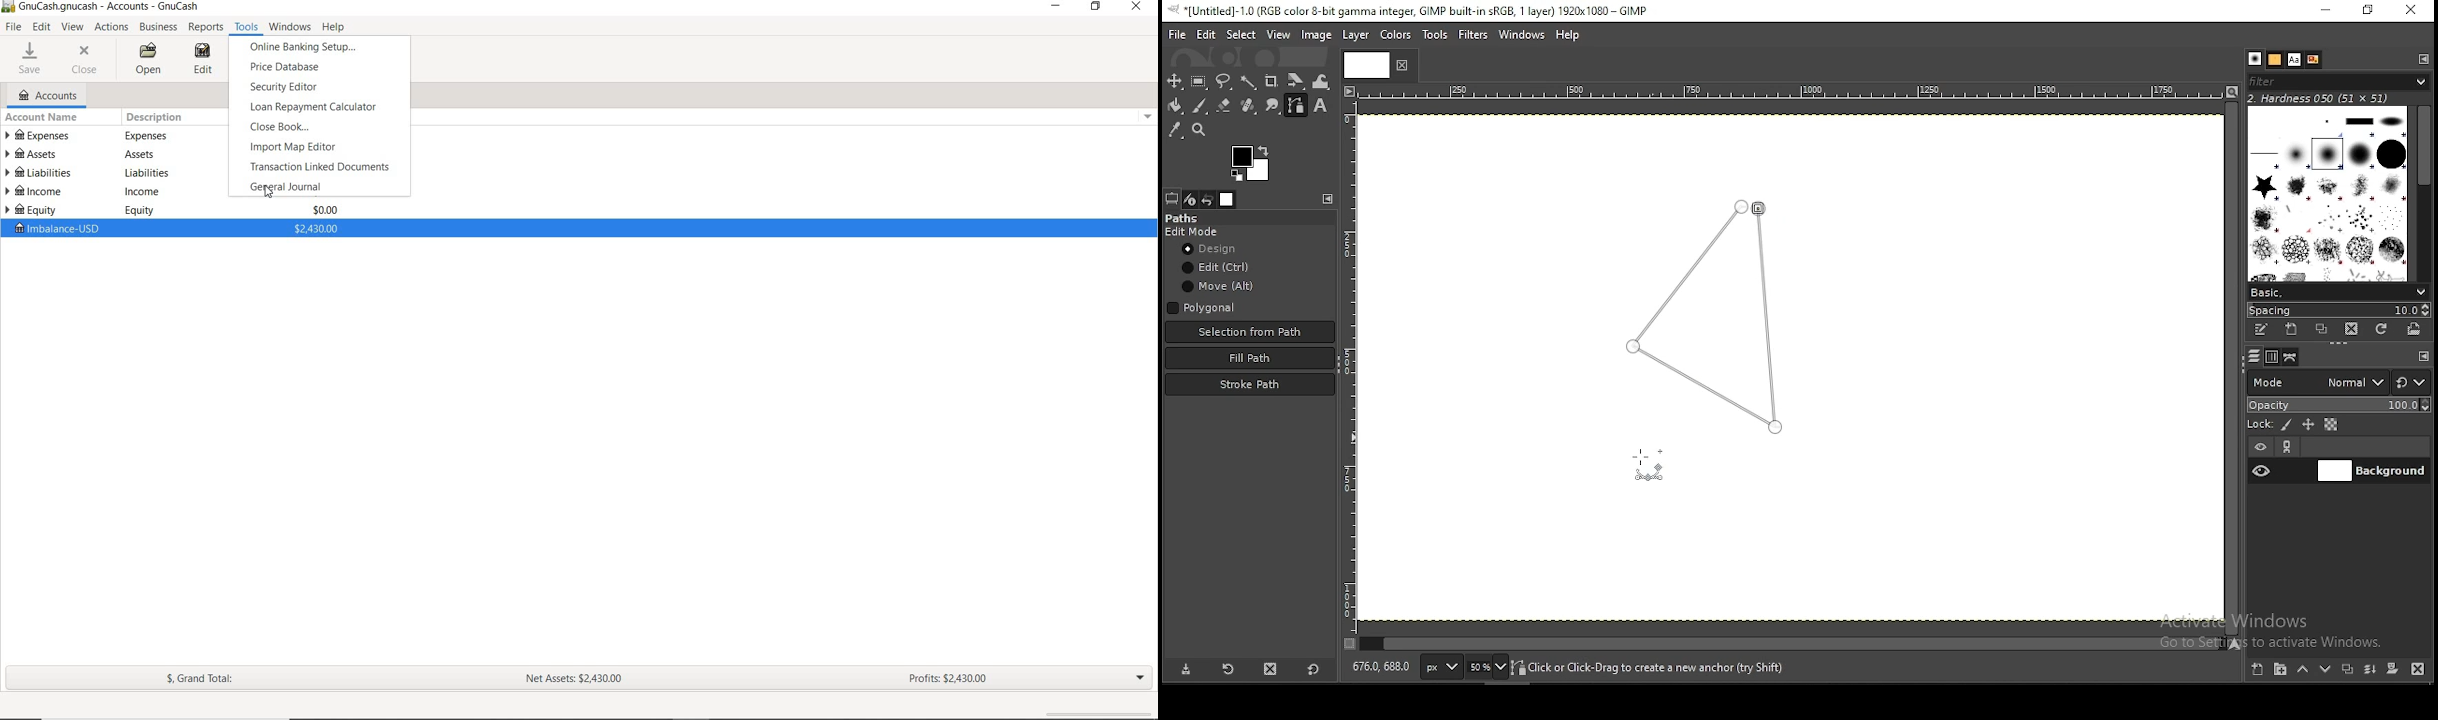  I want to click on duplicate layer, so click(2349, 670).